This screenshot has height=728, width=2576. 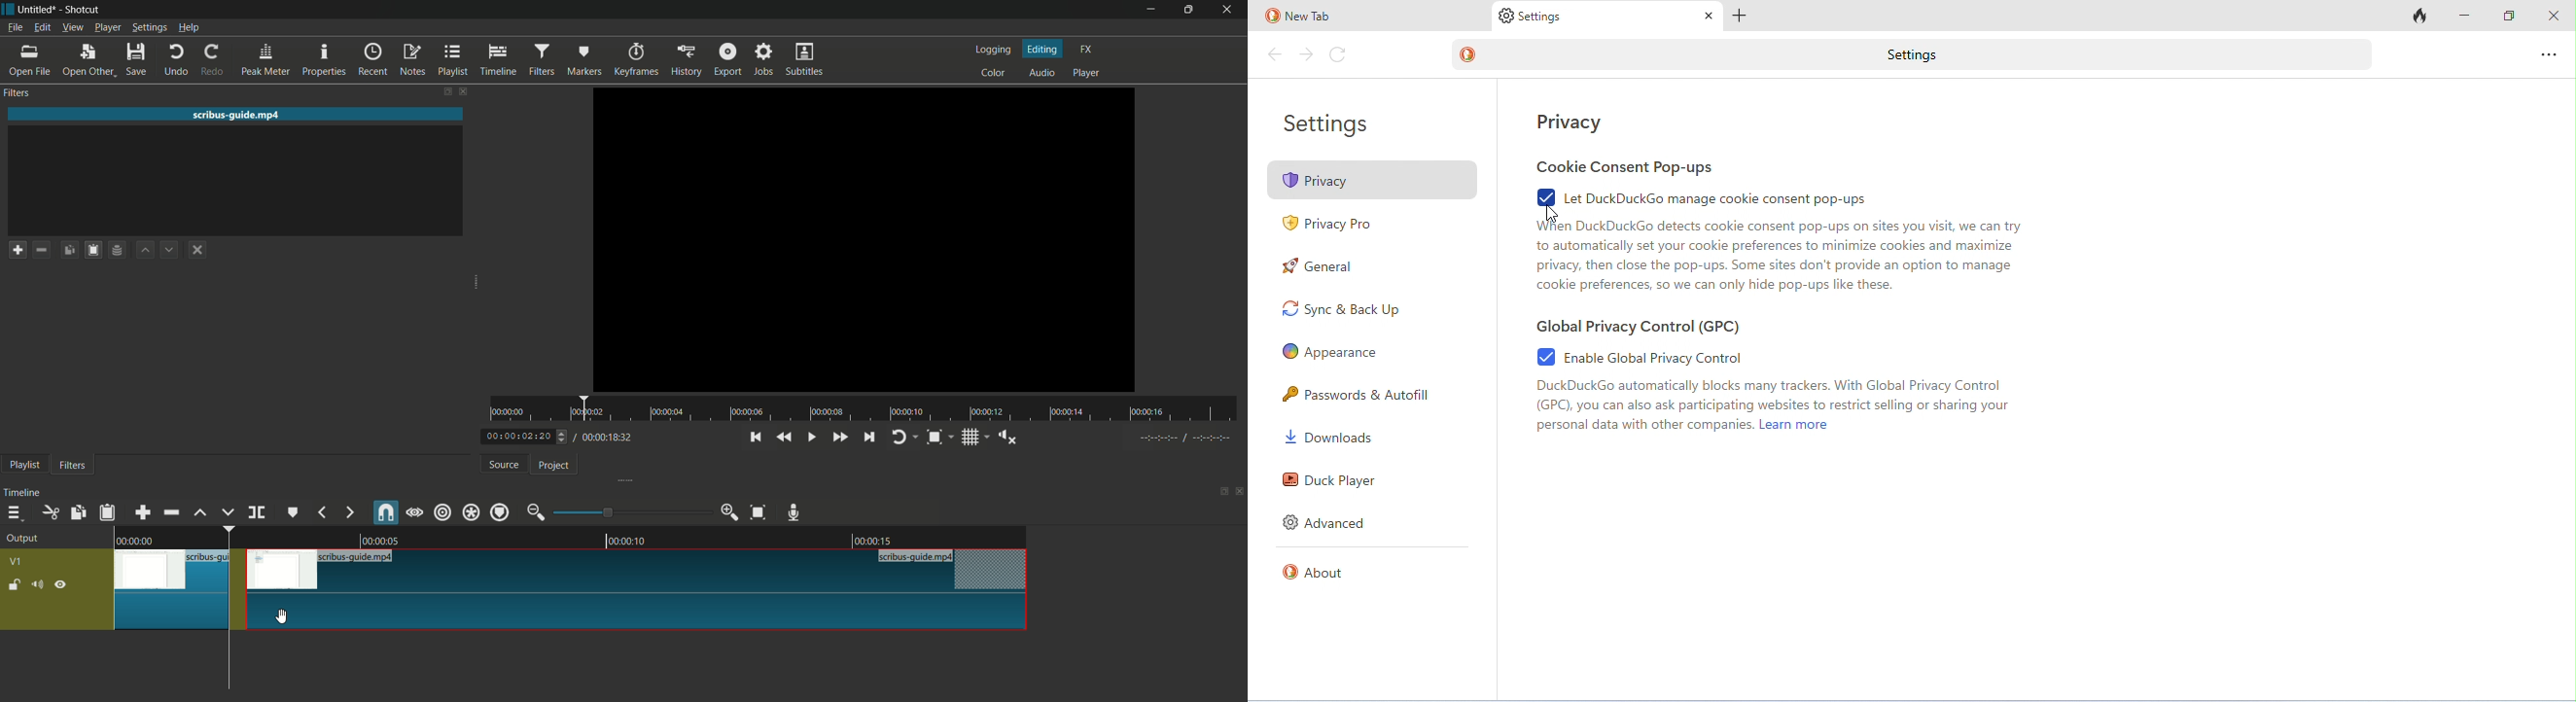 I want to click on recent, so click(x=374, y=60).